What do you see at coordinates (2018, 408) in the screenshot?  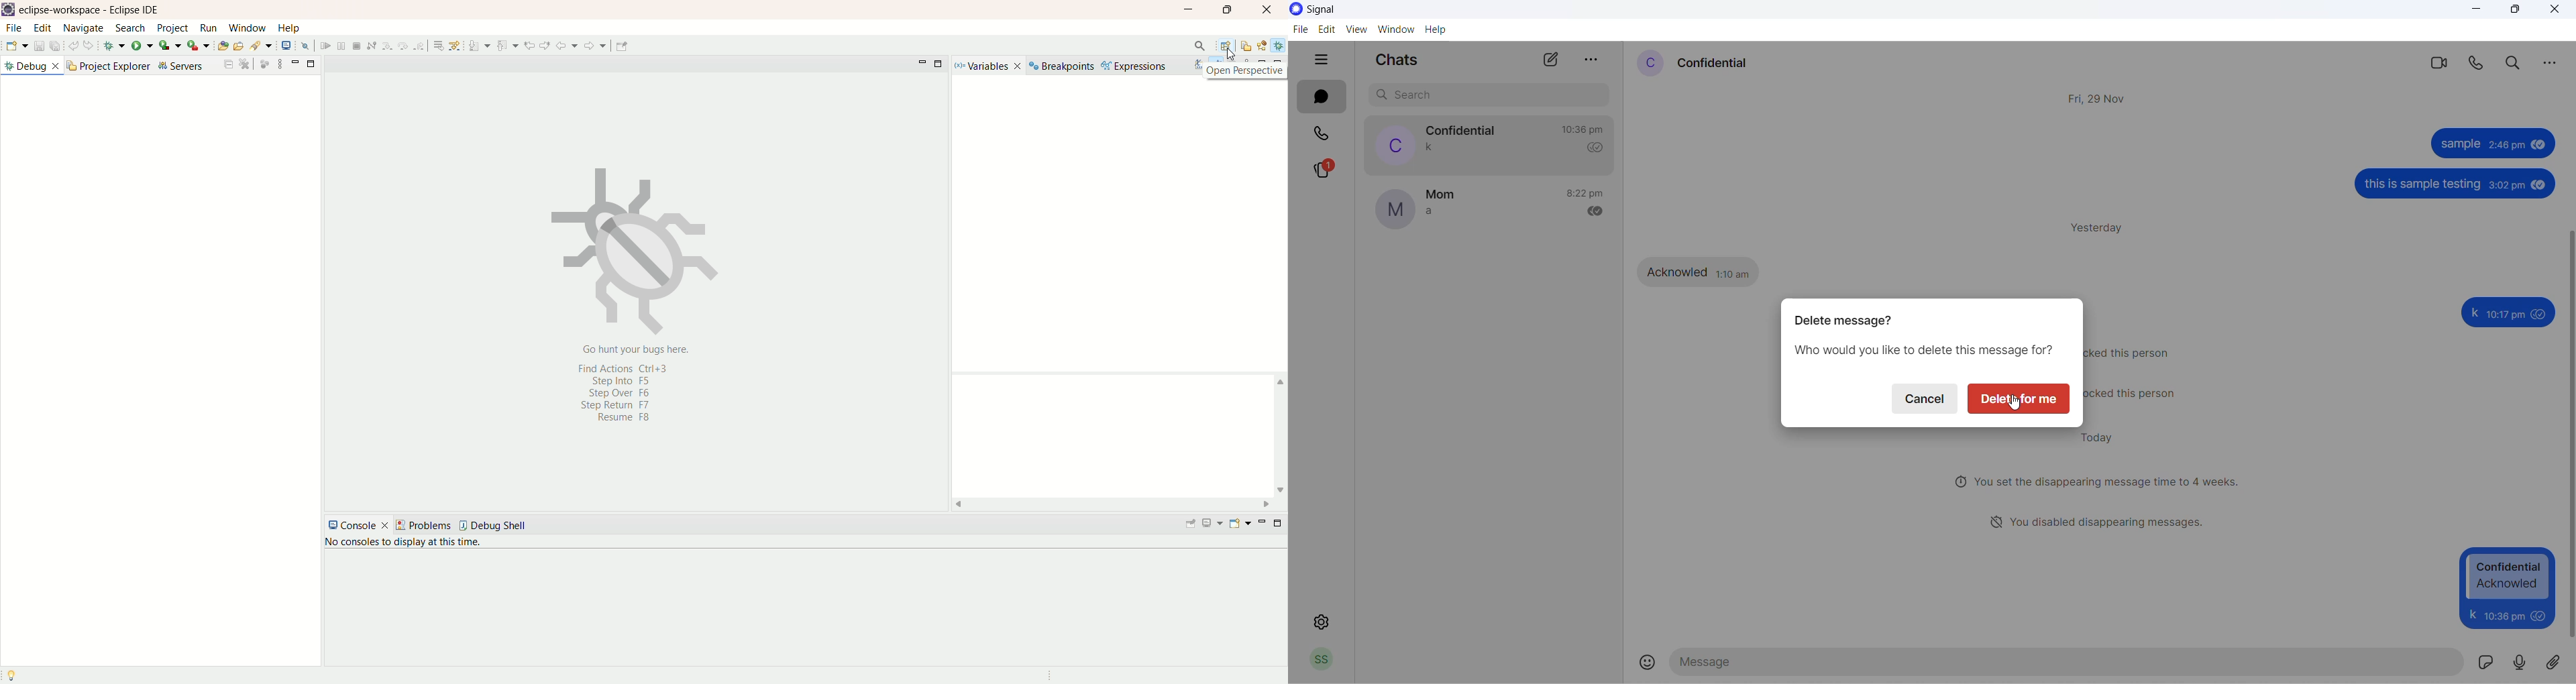 I see `cursor` at bounding box center [2018, 408].